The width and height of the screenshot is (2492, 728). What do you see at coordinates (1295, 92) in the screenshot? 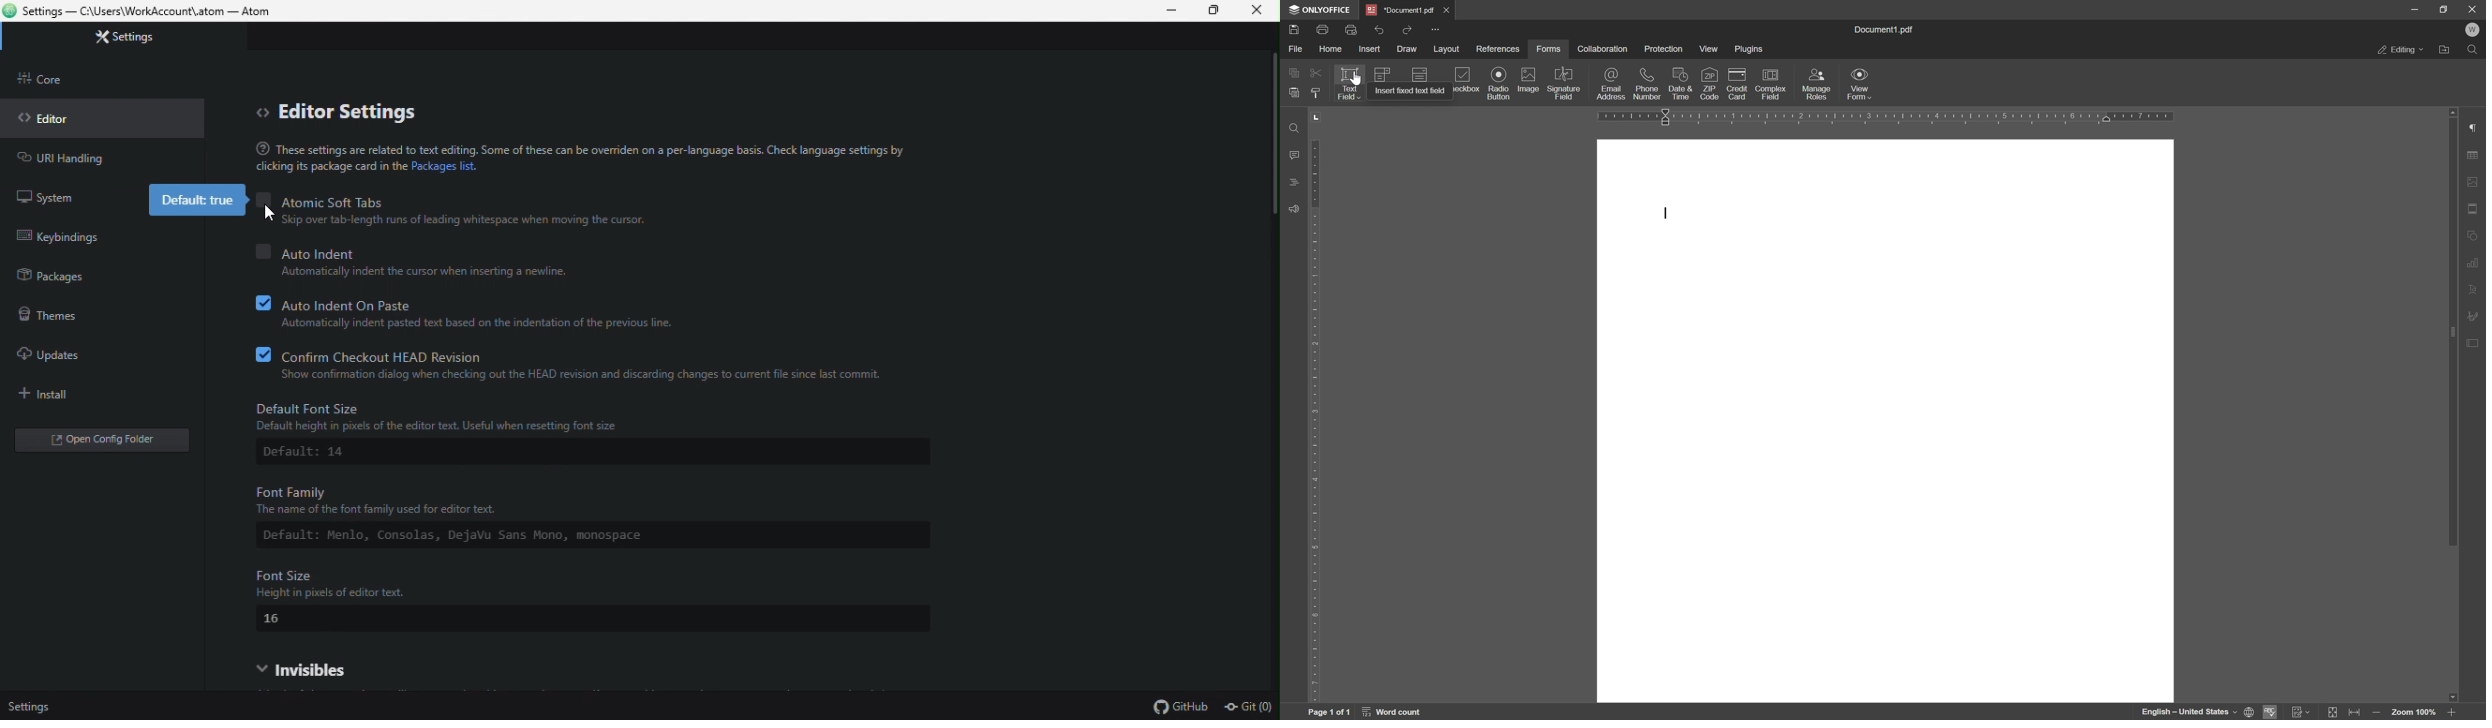
I see `paste` at bounding box center [1295, 92].